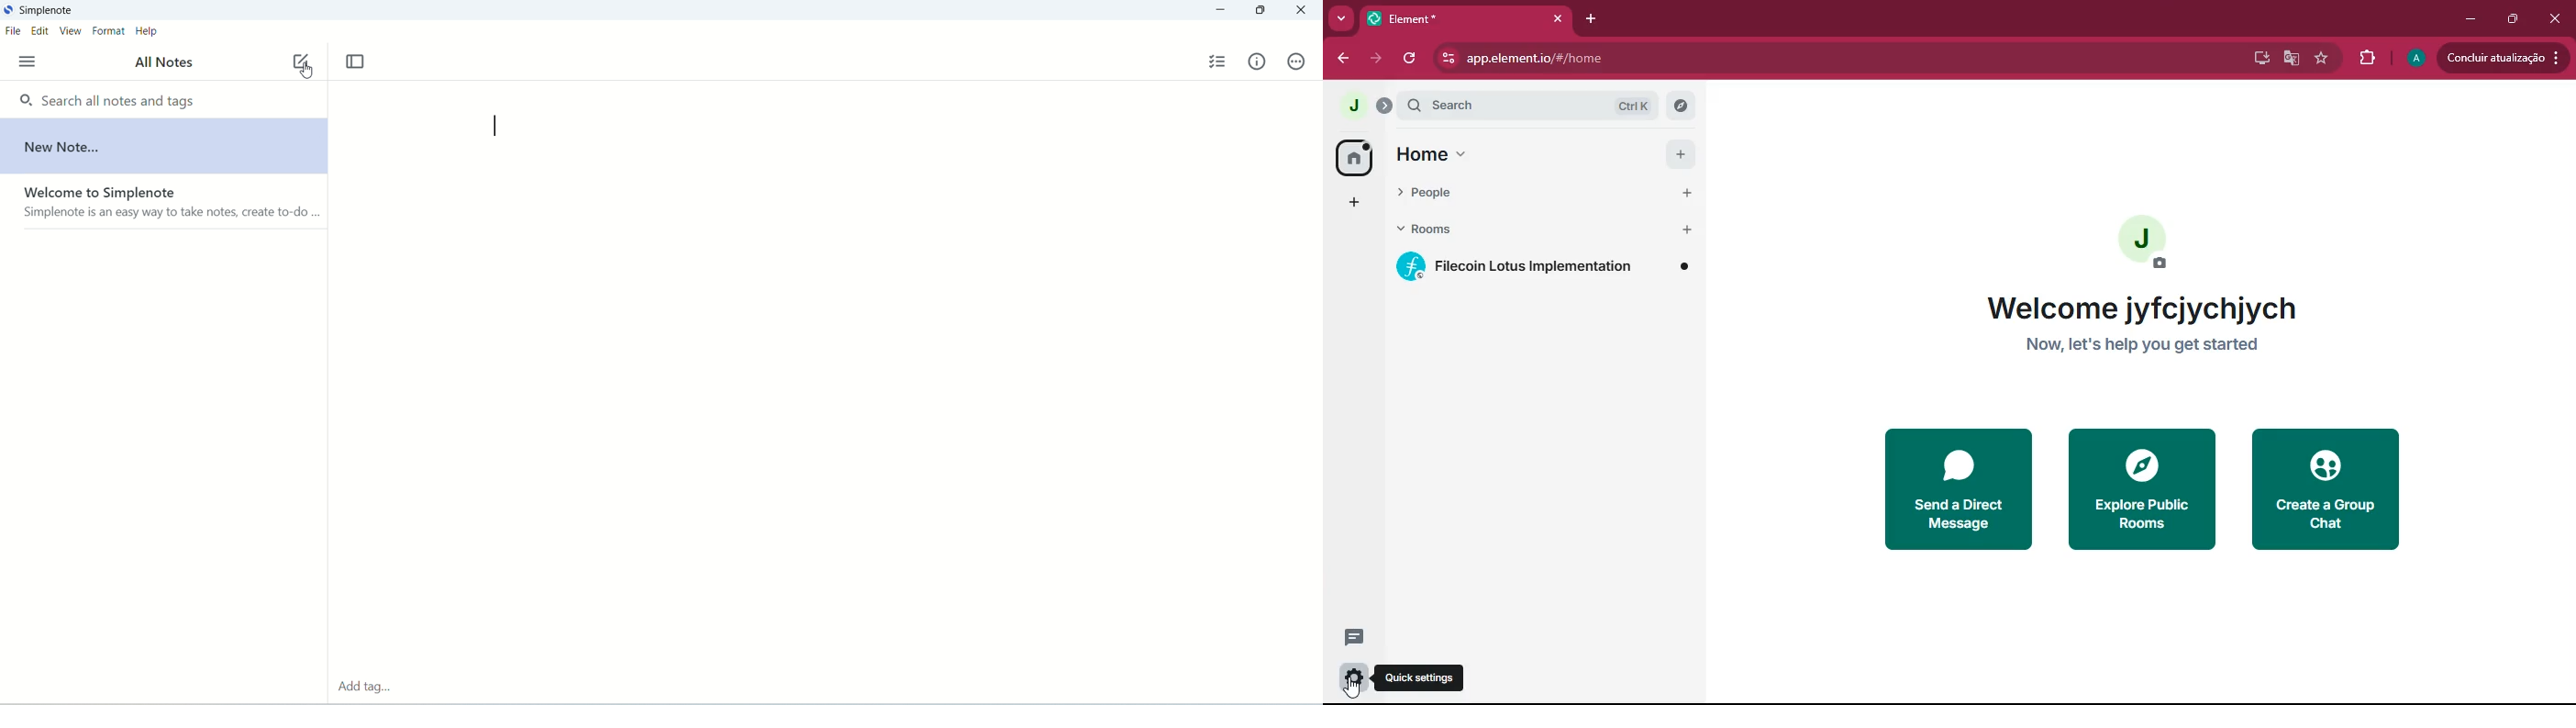 This screenshot has width=2576, height=728. I want to click on all notes, so click(163, 63).